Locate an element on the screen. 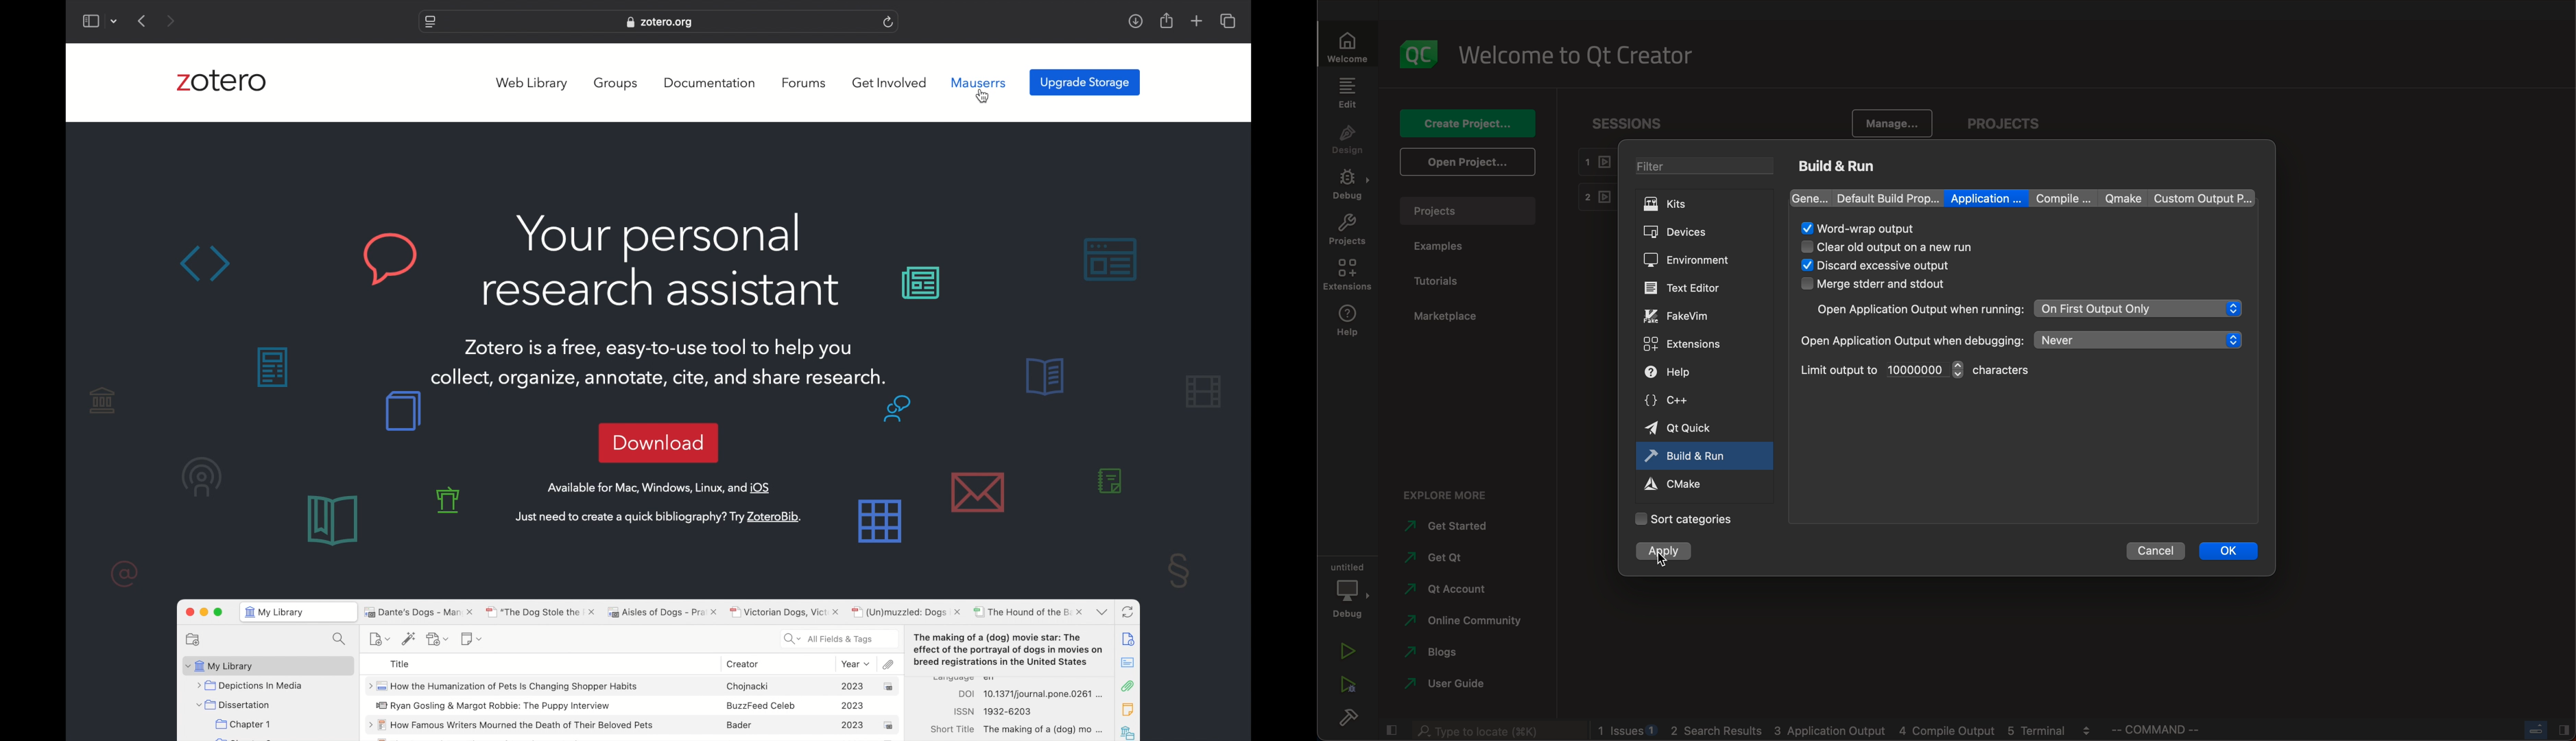 Image resolution: width=2576 pixels, height=756 pixels. downloads is located at coordinates (1136, 21).